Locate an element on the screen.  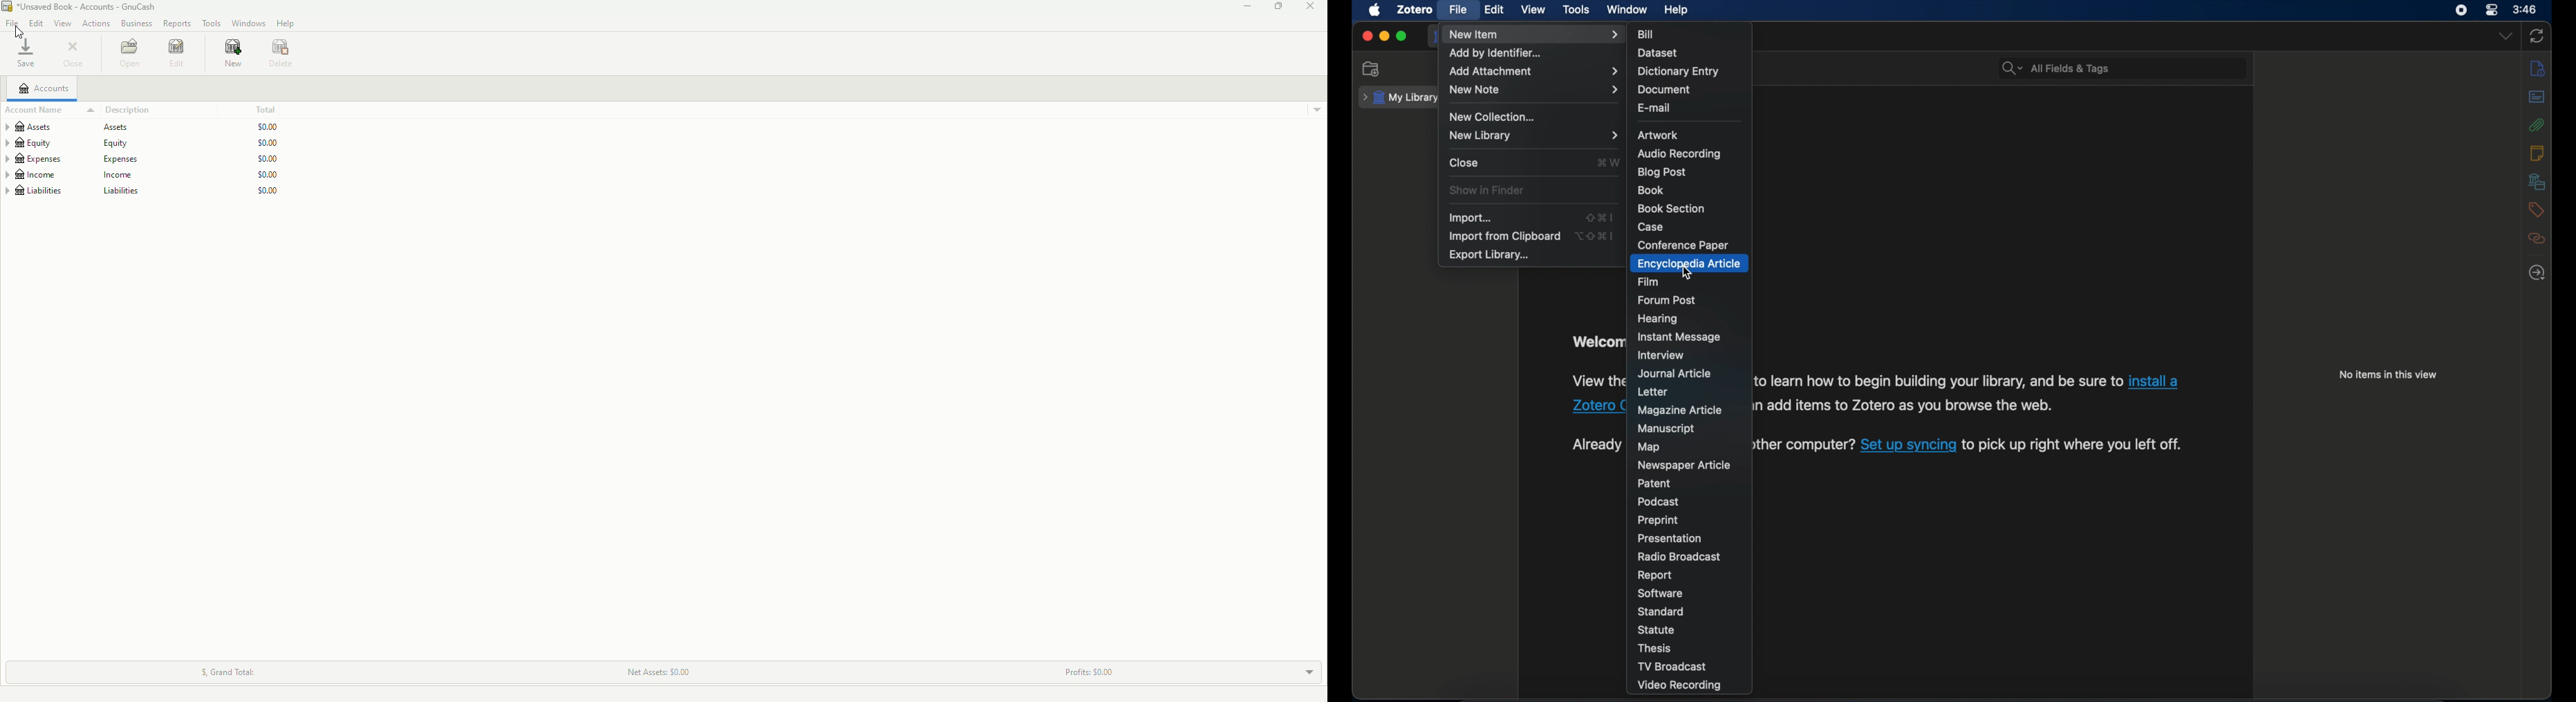
search bar is located at coordinates (2056, 68).